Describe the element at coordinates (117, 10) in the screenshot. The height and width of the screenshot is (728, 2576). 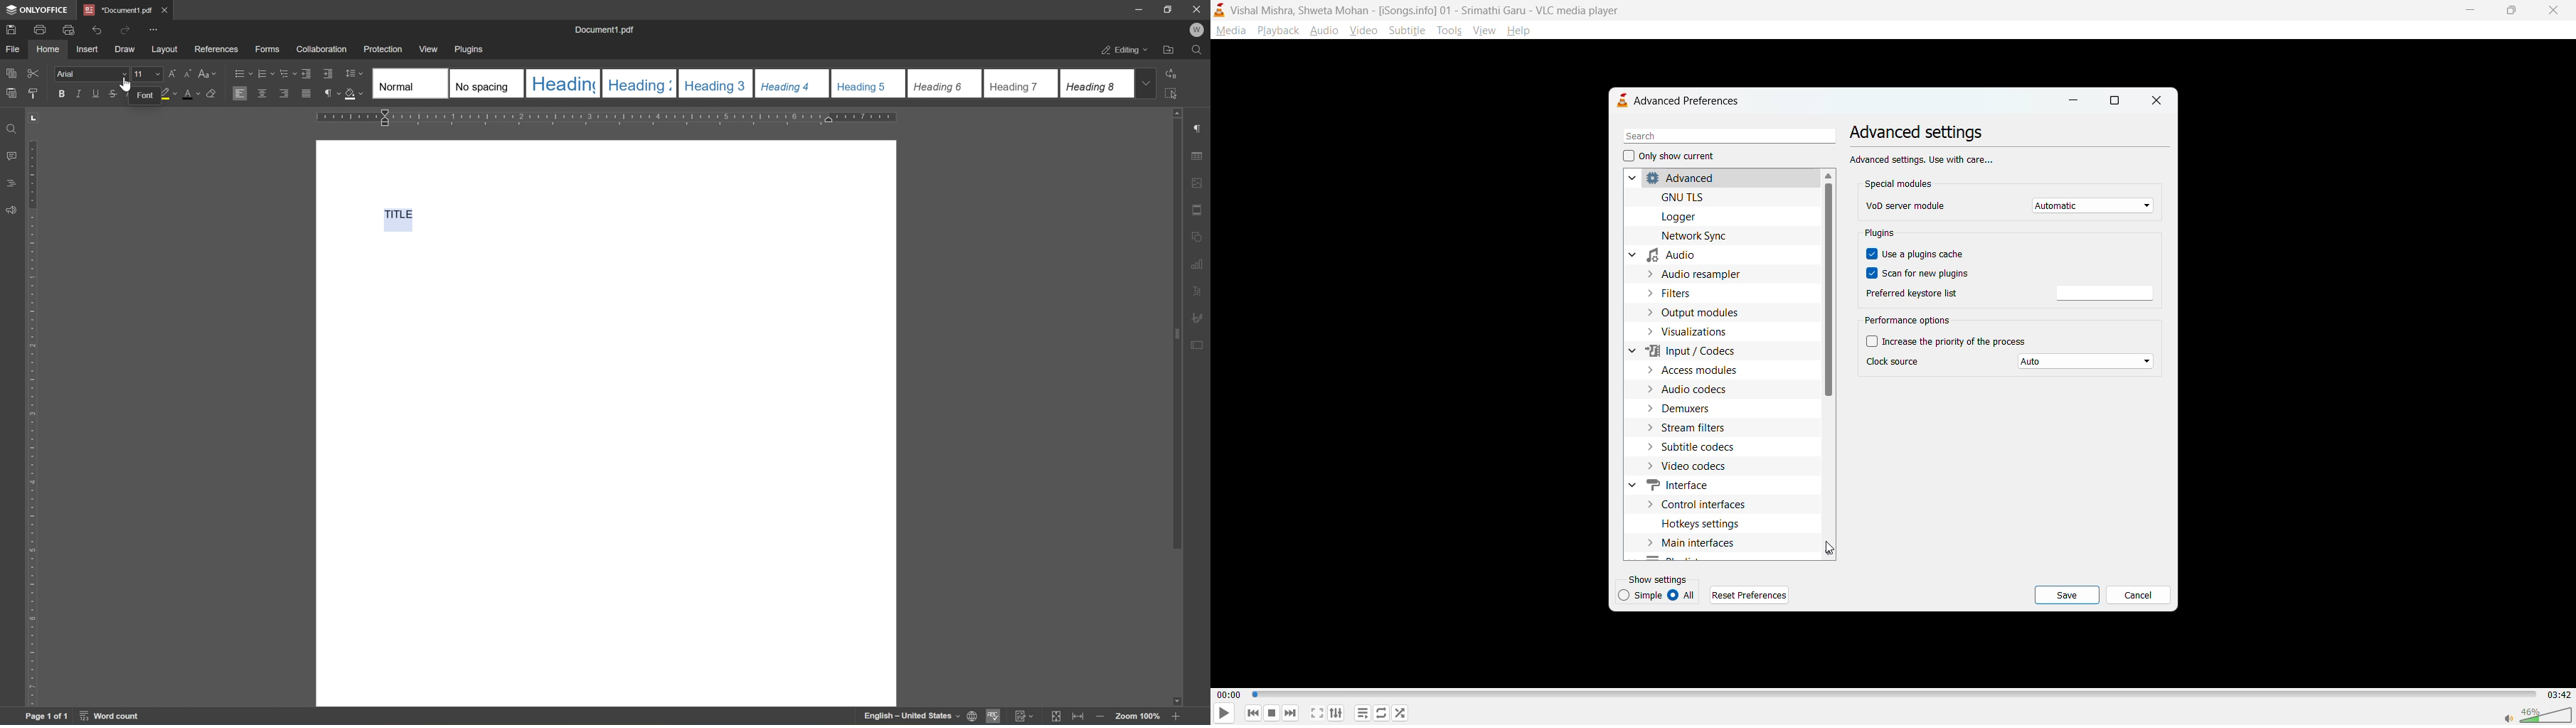
I see `document1.pdf` at that location.